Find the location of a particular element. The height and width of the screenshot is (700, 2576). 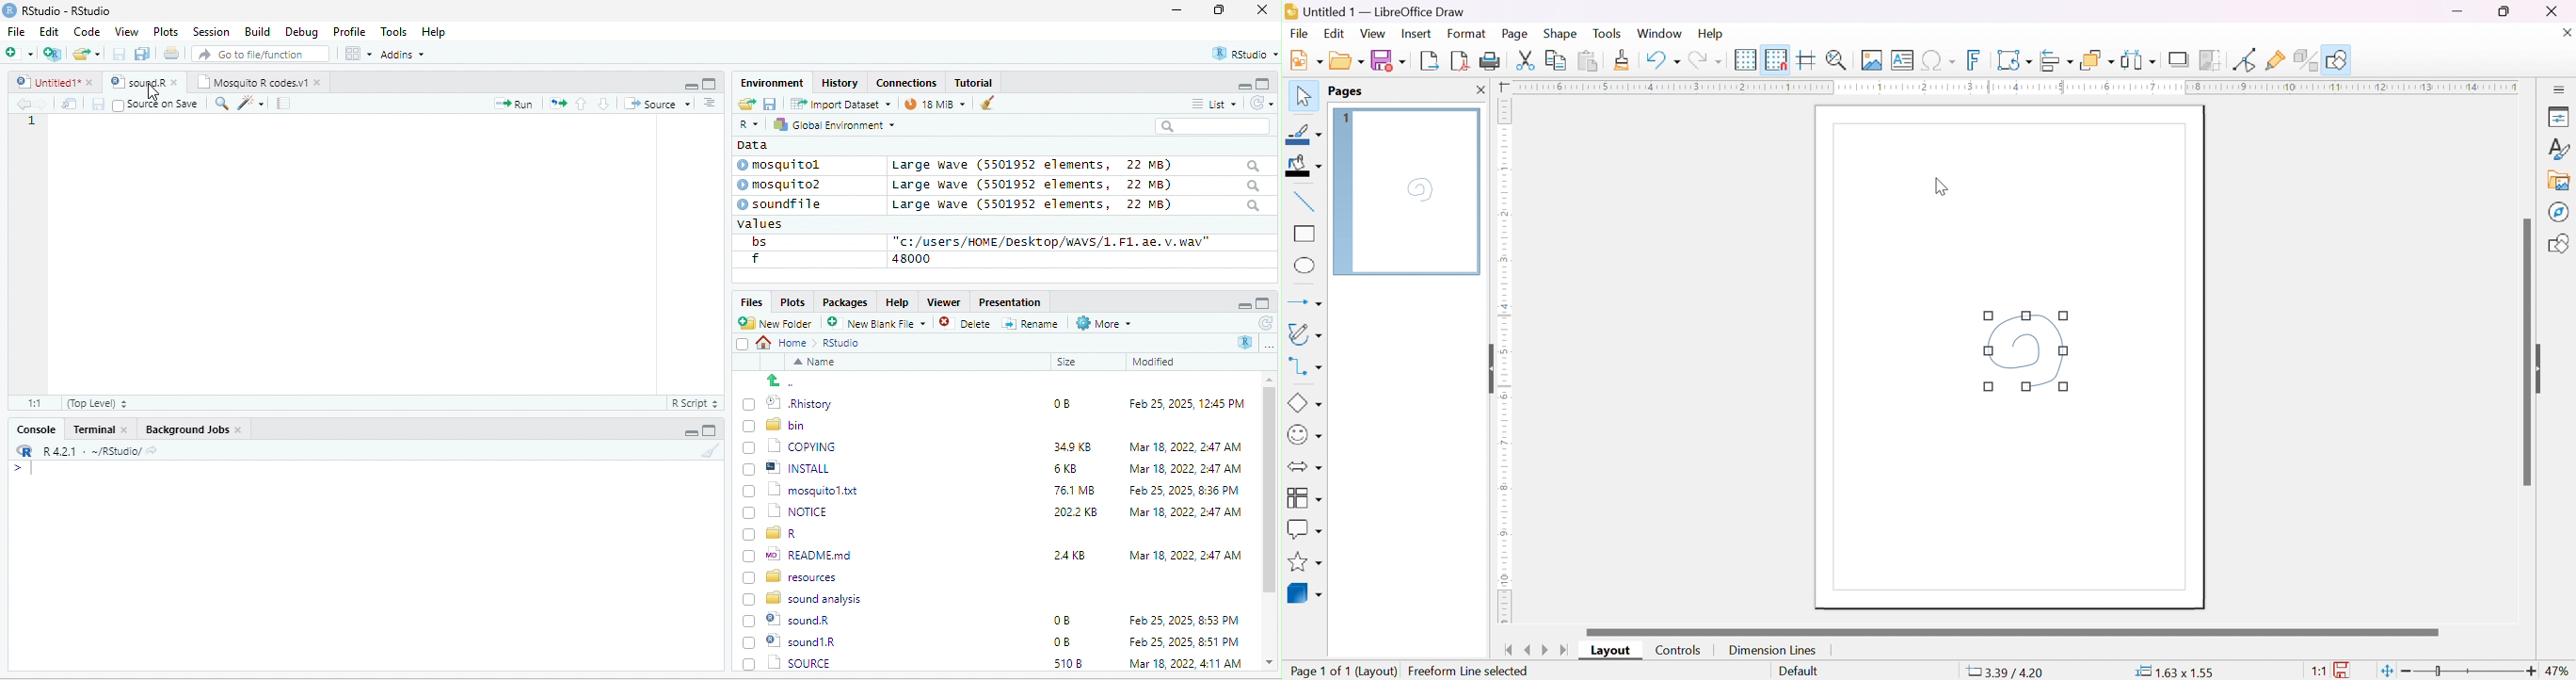

2022 KB is located at coordinates (1077, 513).